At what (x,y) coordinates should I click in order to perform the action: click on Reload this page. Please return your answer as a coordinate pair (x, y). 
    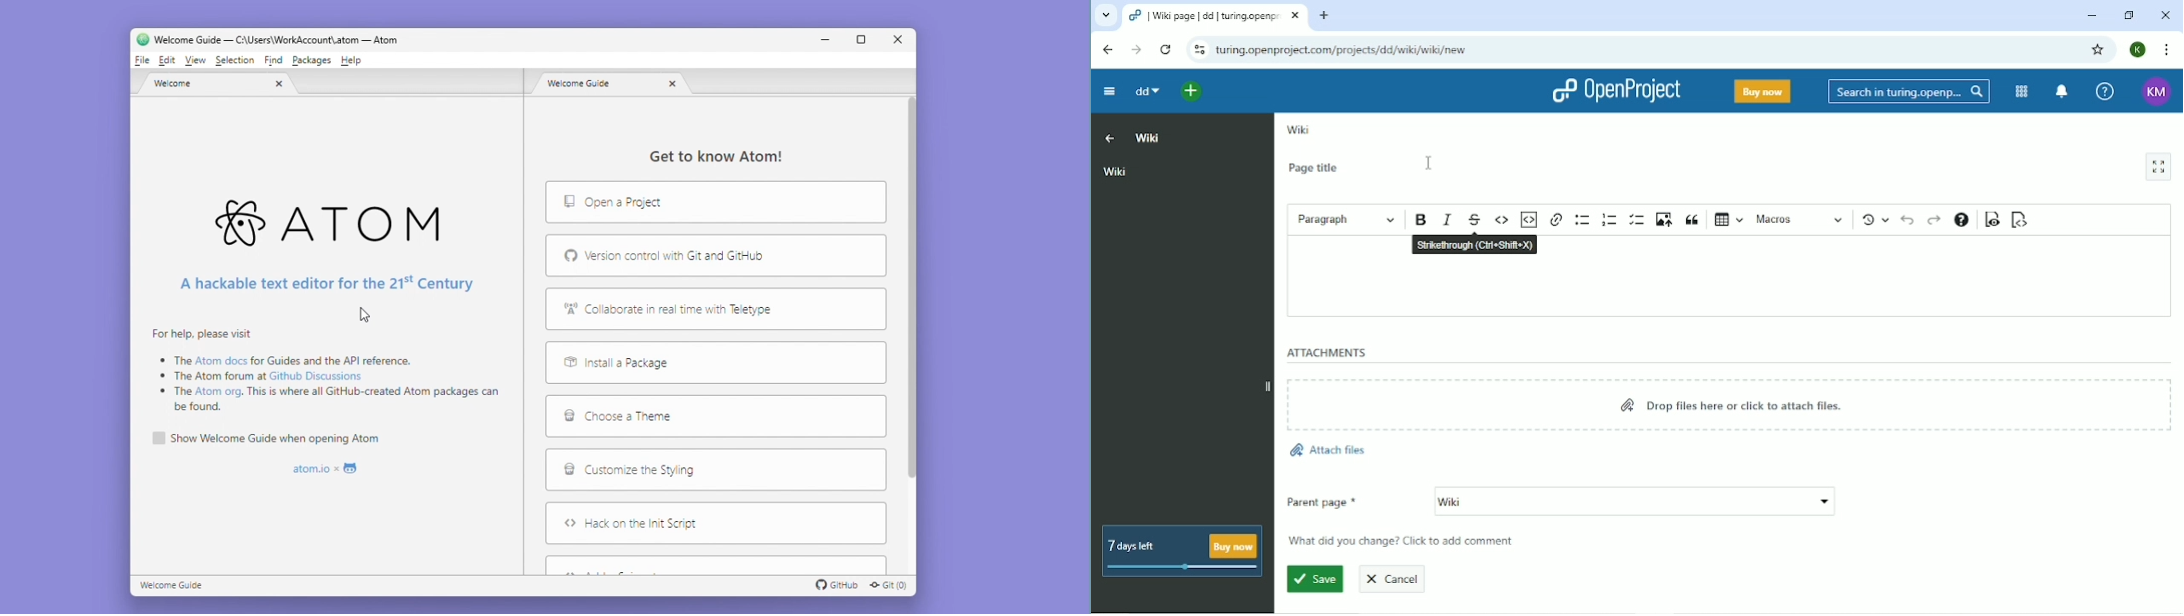
    Looking at the image, I should click on (1167, 50).